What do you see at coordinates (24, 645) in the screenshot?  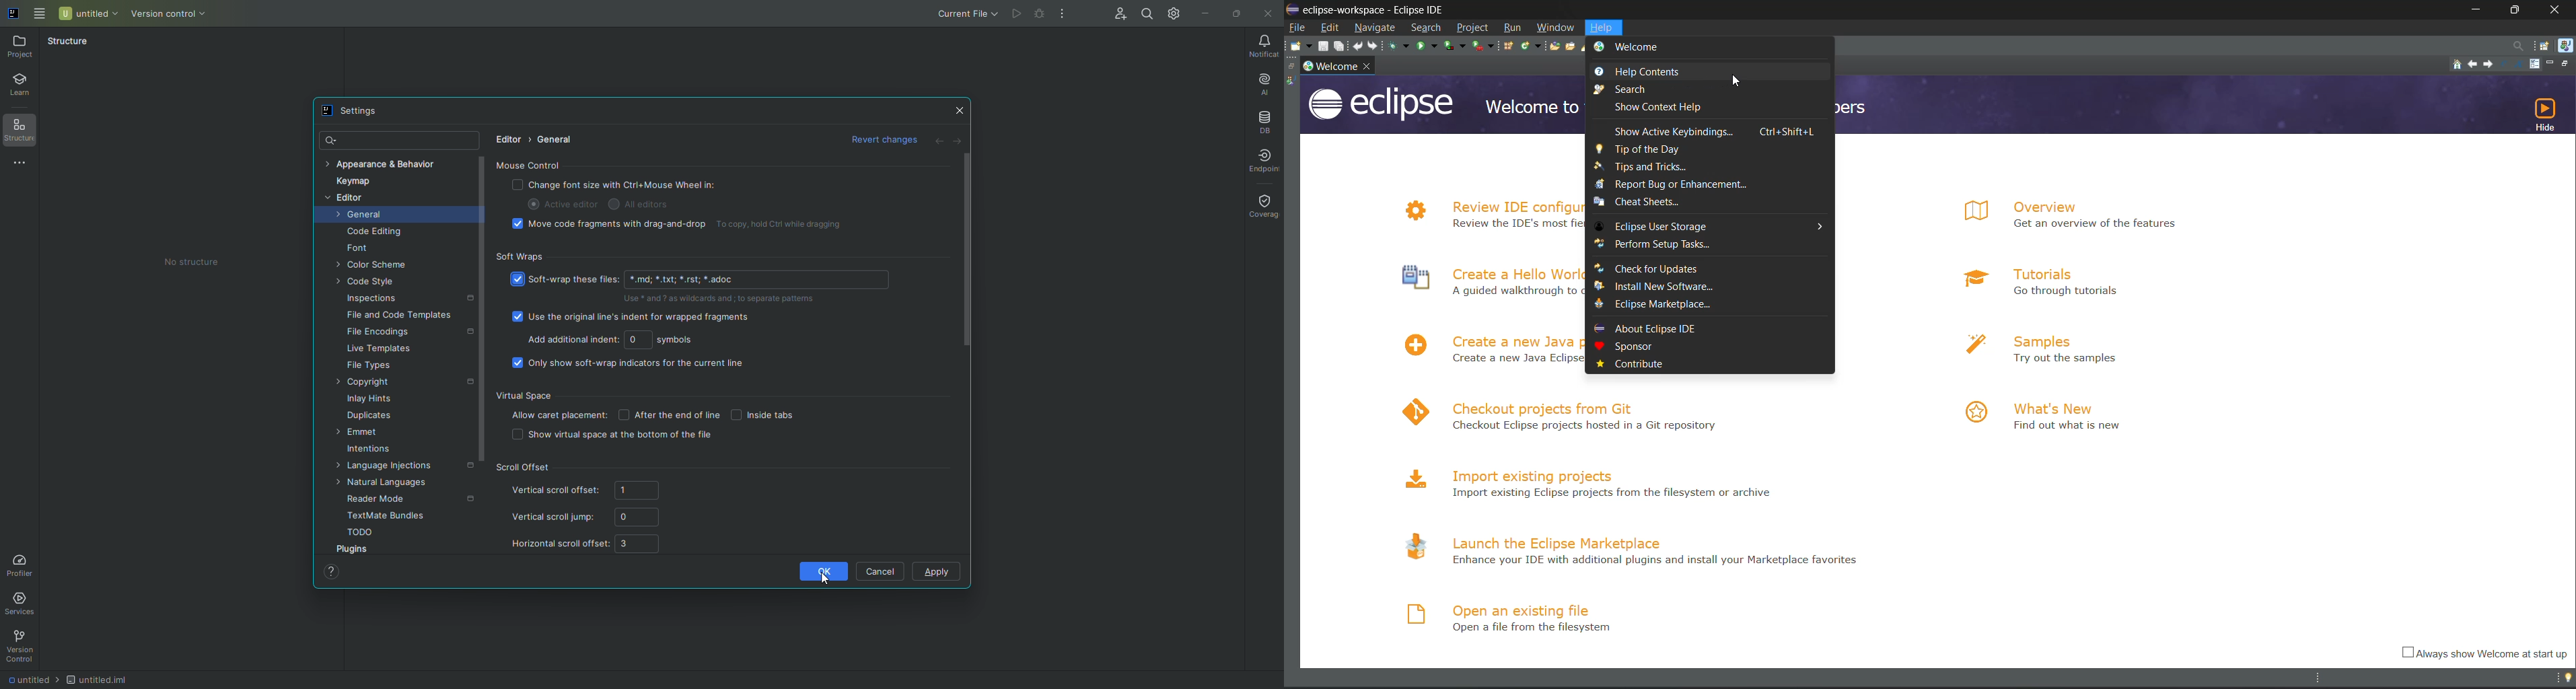 I see `Version Control` at bounding box center [24, 645].